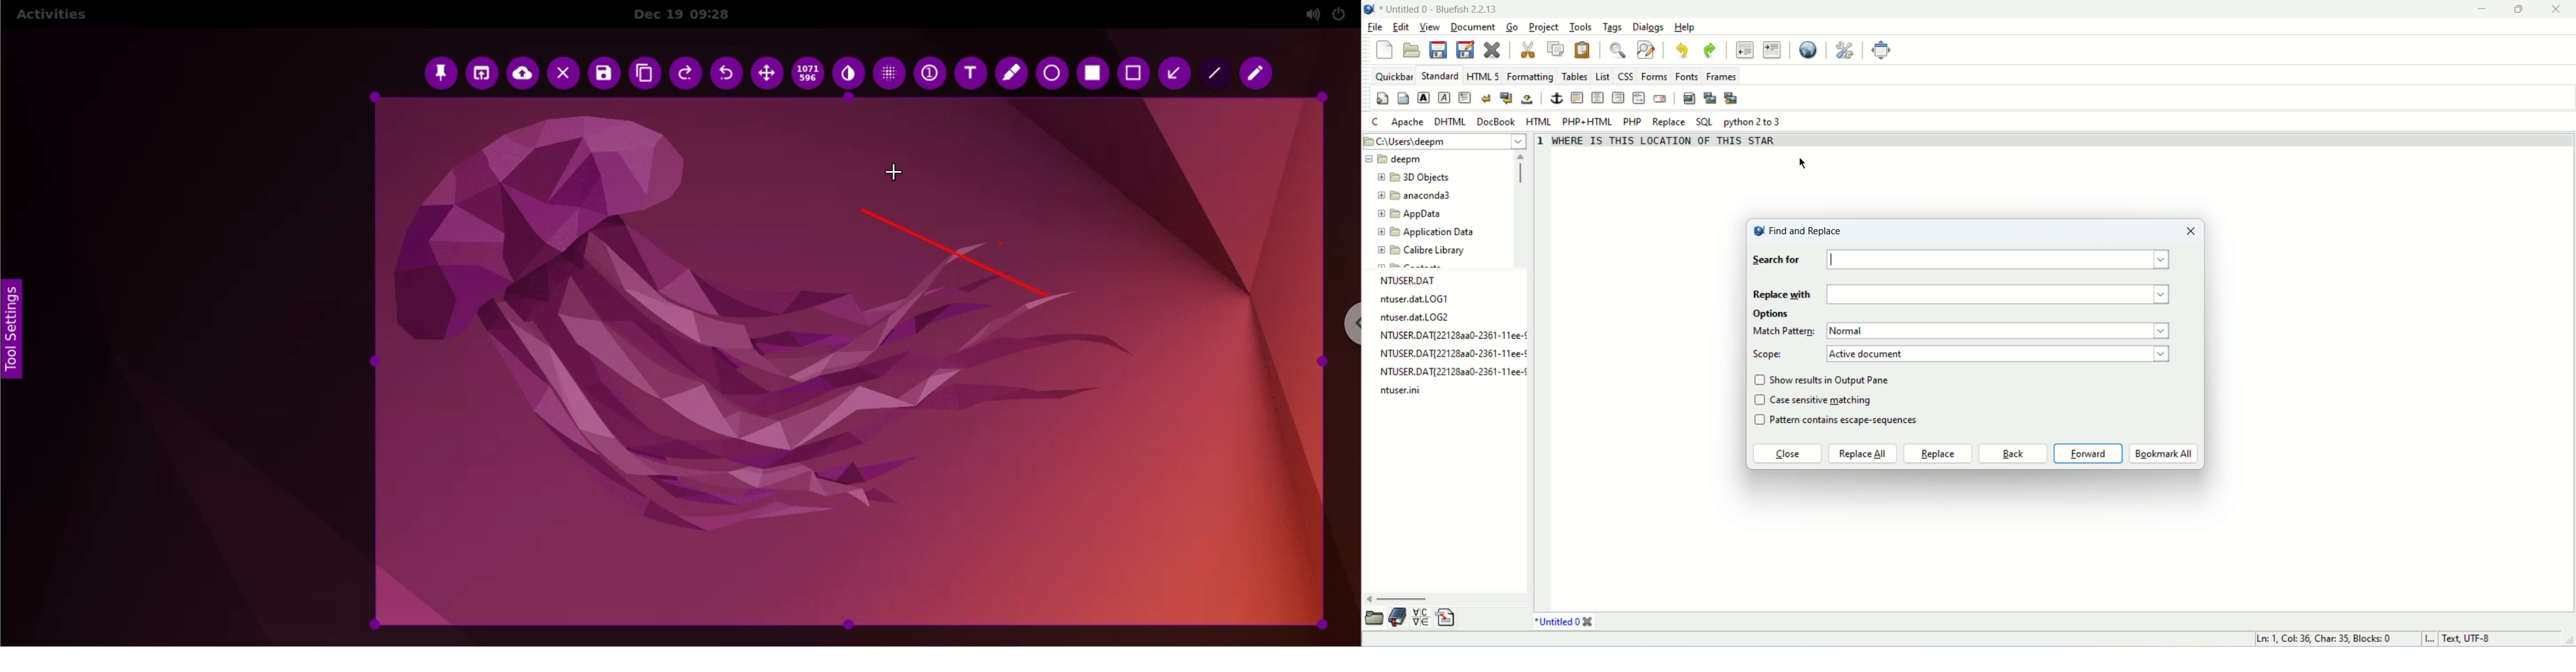 This screenshot has width=2576, height=672. Describe the element at coordinates (1823, 399) in the screenshot. I see `case sensitive matching` at that location.